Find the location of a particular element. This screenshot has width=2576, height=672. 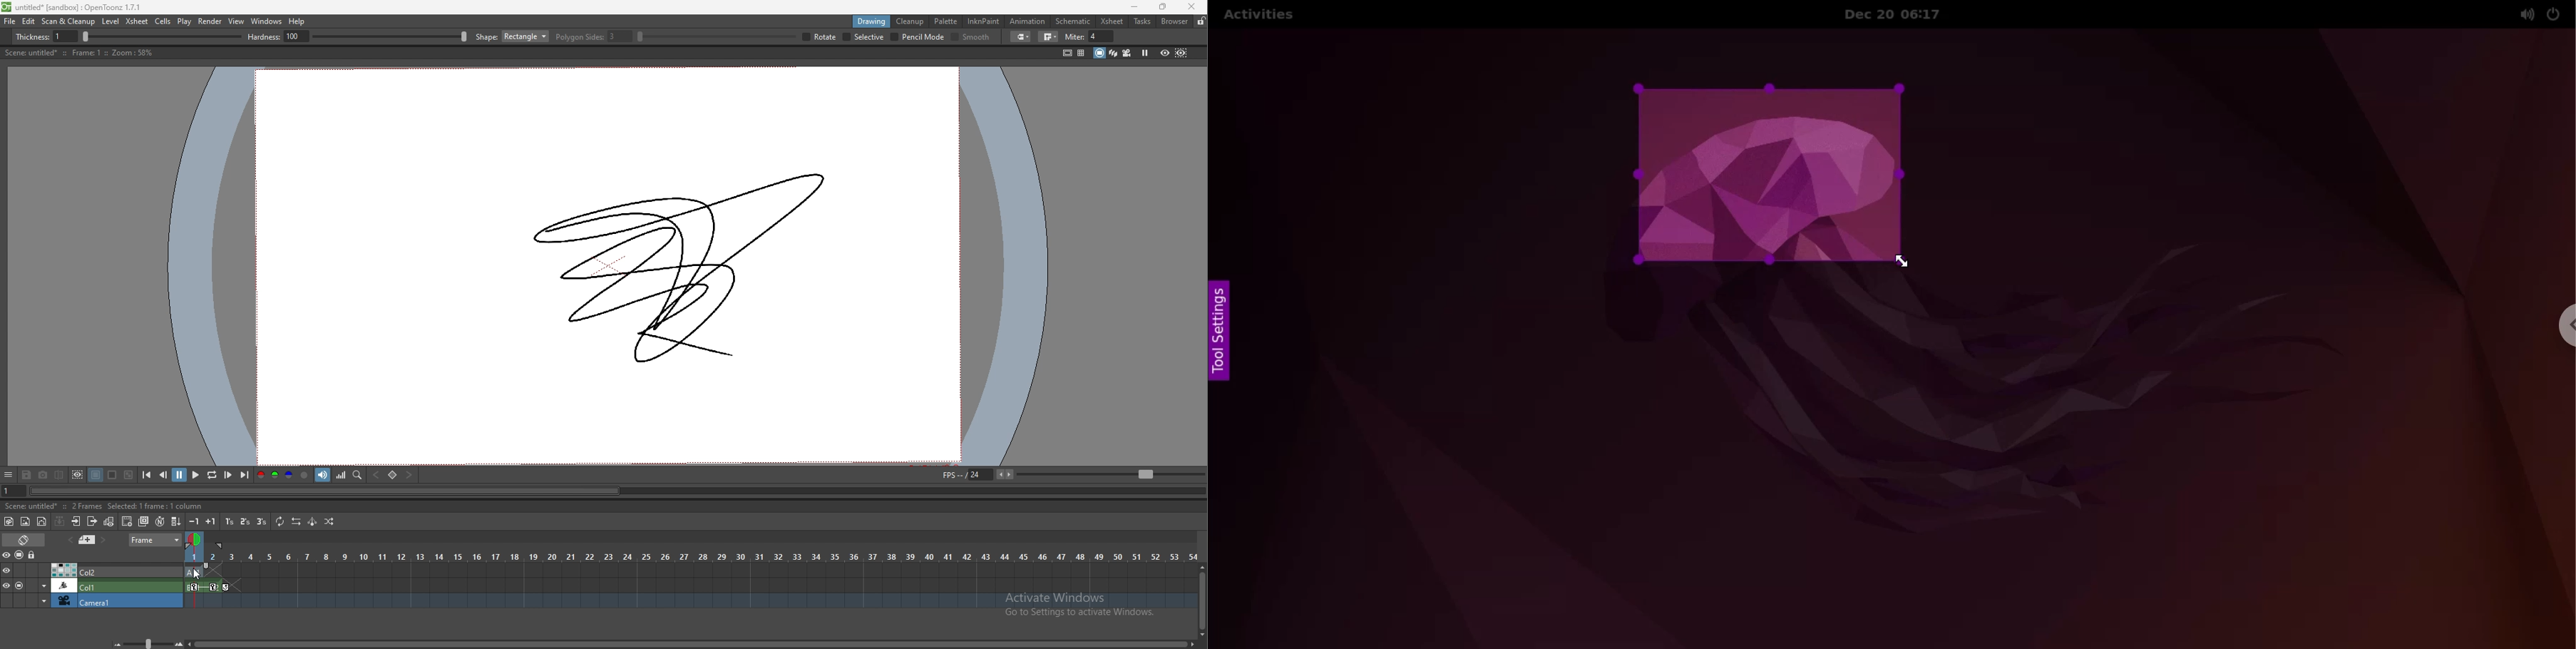

duplicate drawing is located at coordinates (145, 521).